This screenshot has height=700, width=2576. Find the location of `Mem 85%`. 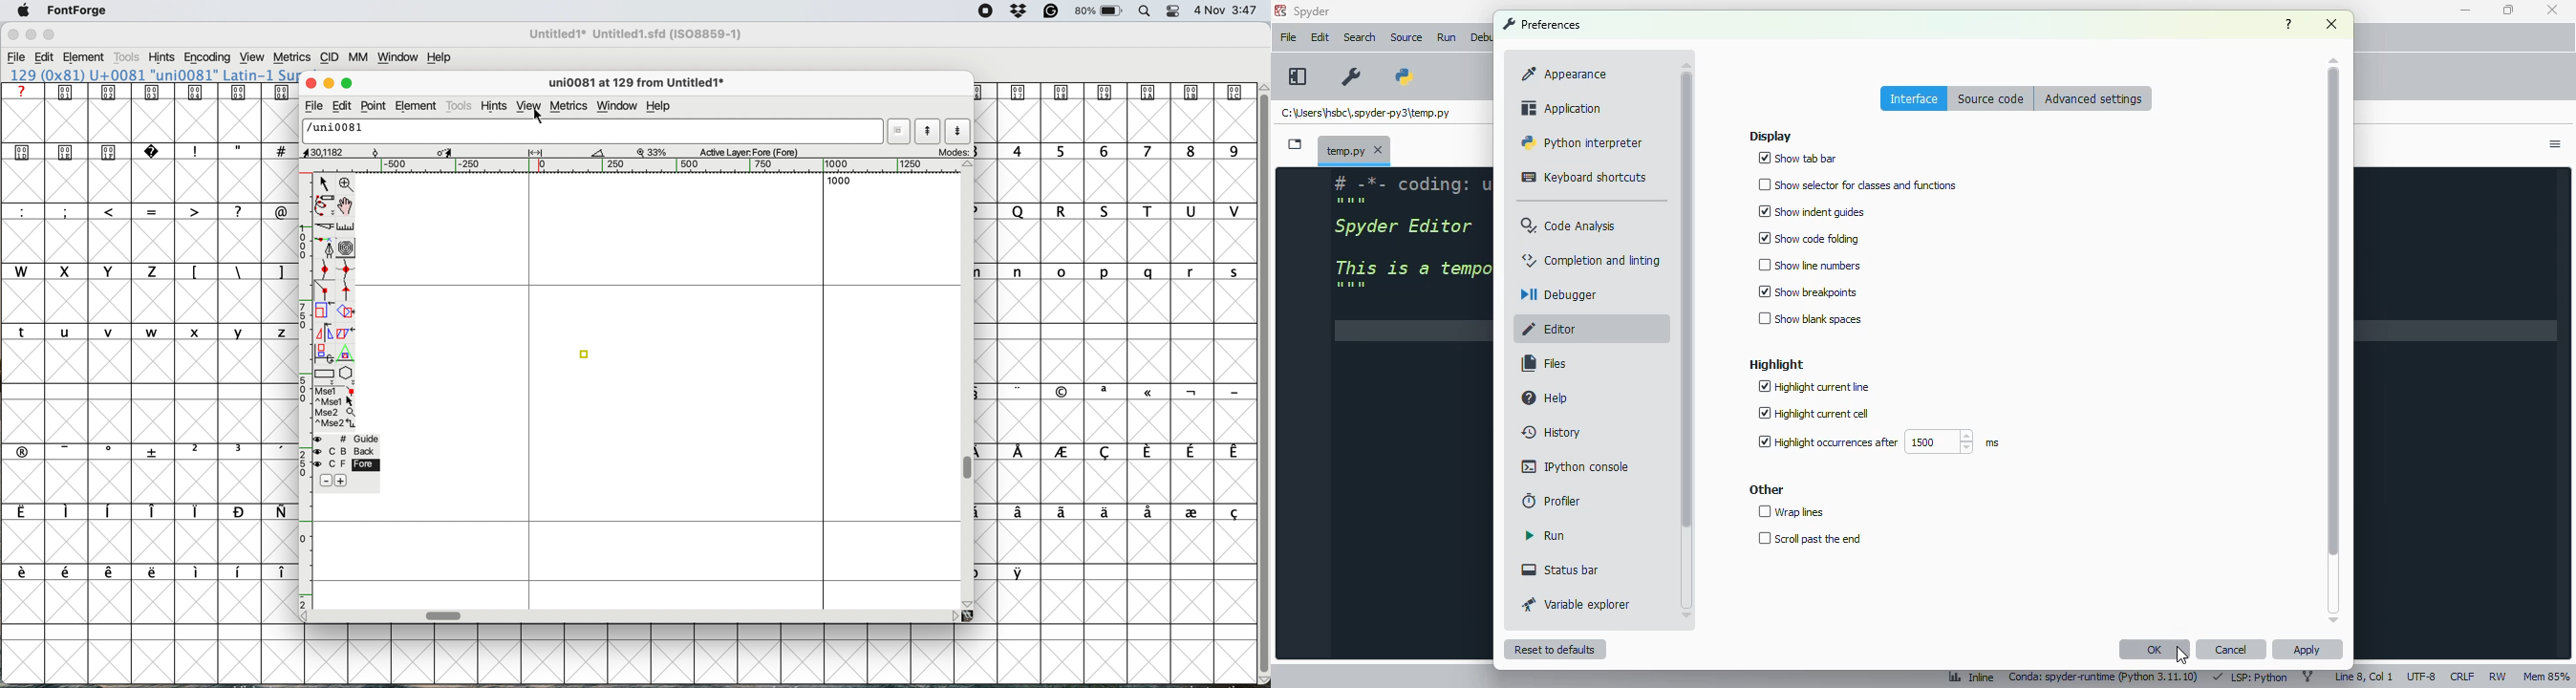

Mem 85% is located at coordinates (2545, 676).